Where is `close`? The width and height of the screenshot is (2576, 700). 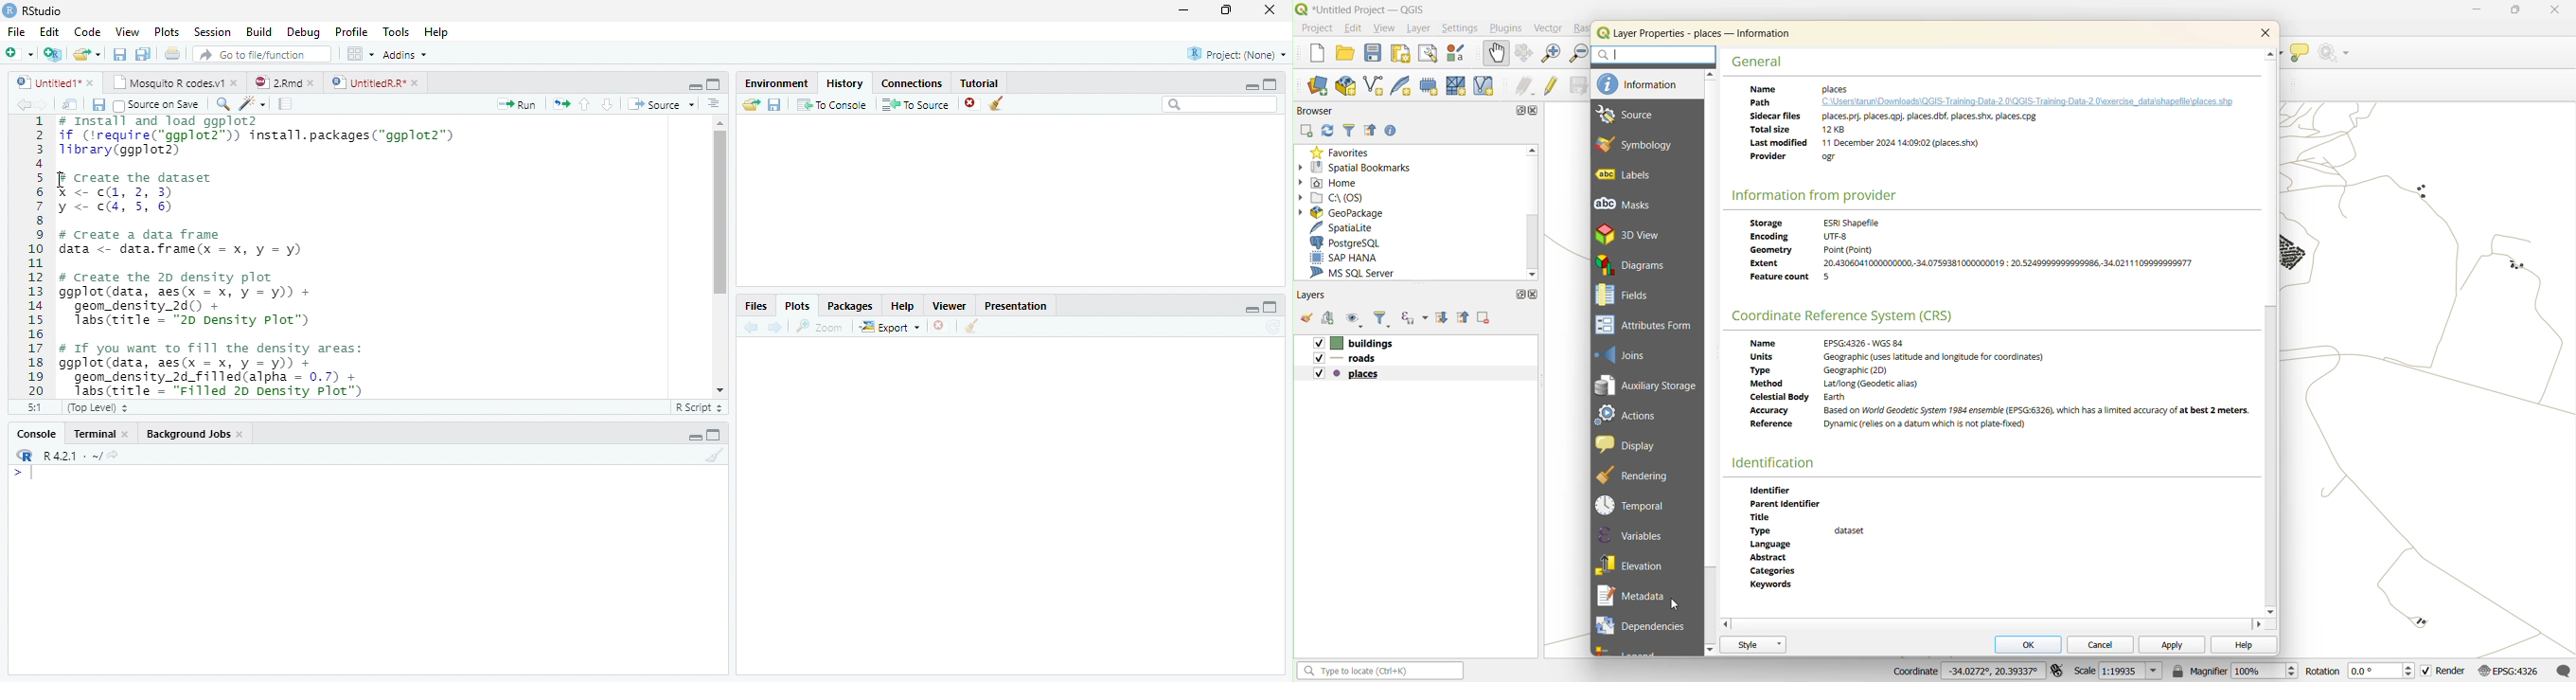
close is located at coordinates (242, 436).